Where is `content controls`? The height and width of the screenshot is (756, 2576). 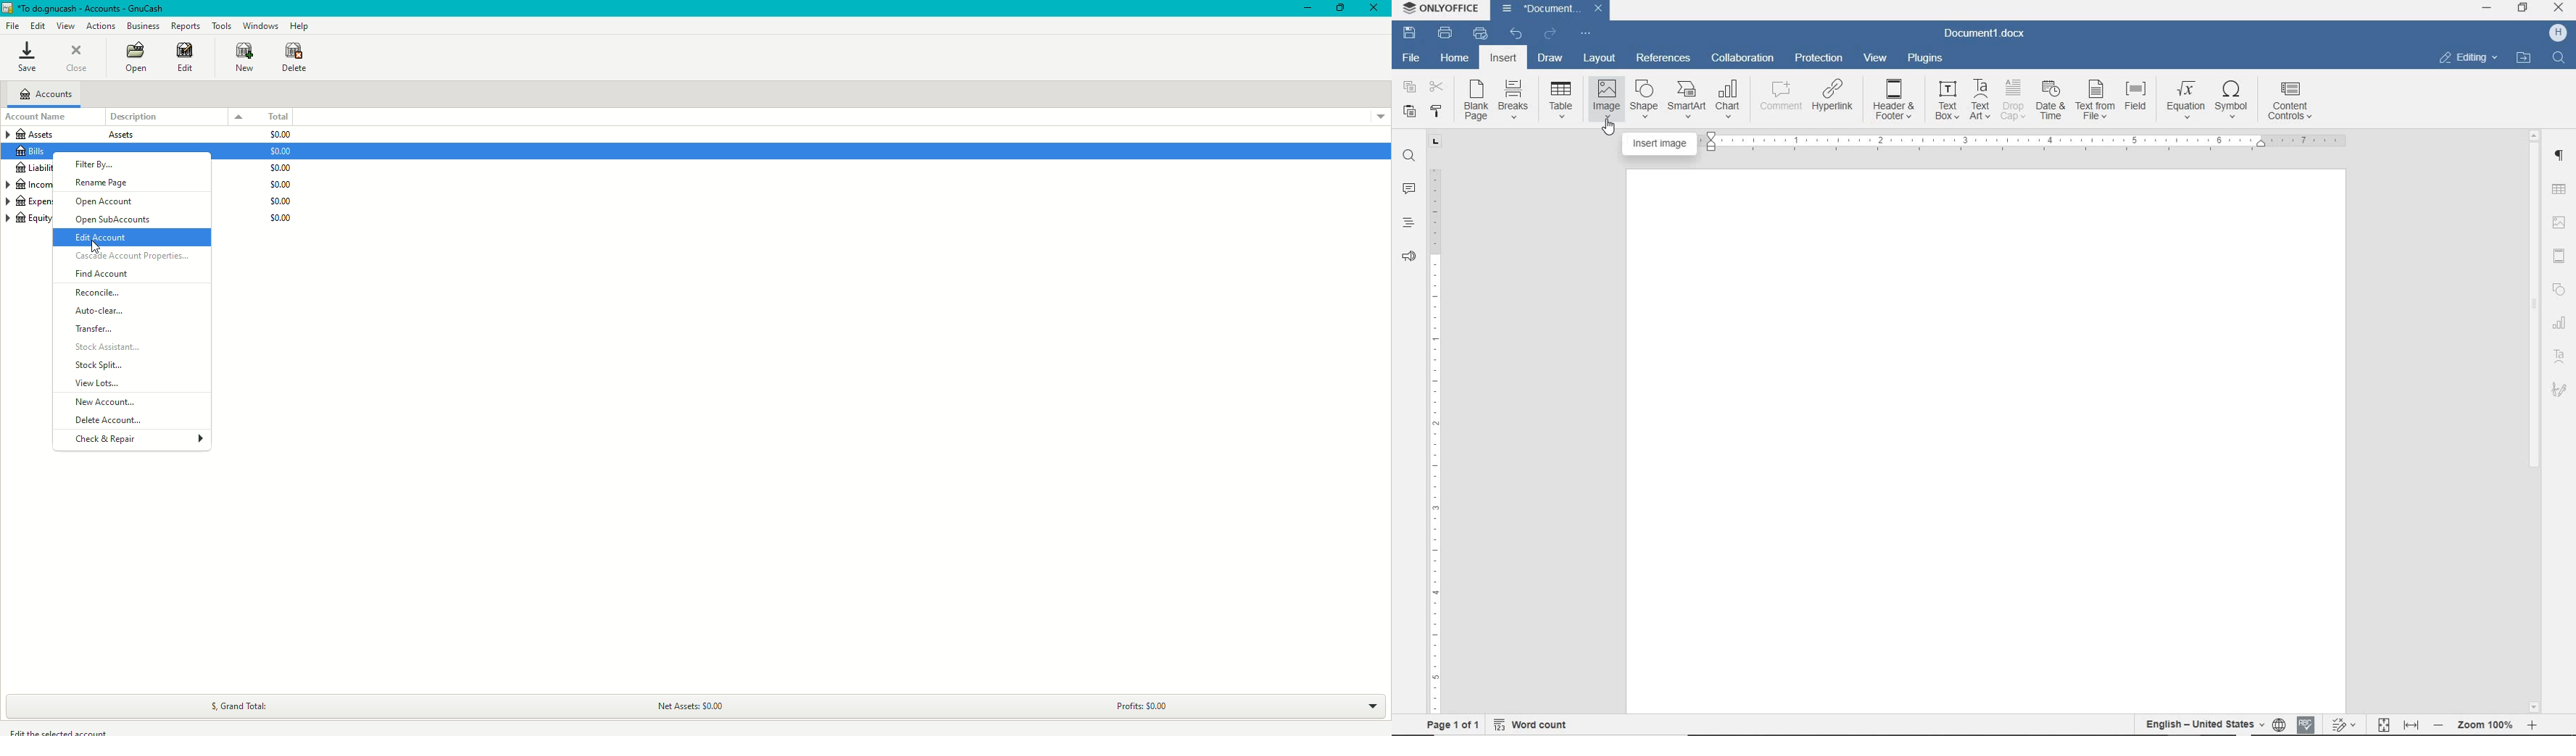
content controls is located at coordinates (2294, 102).